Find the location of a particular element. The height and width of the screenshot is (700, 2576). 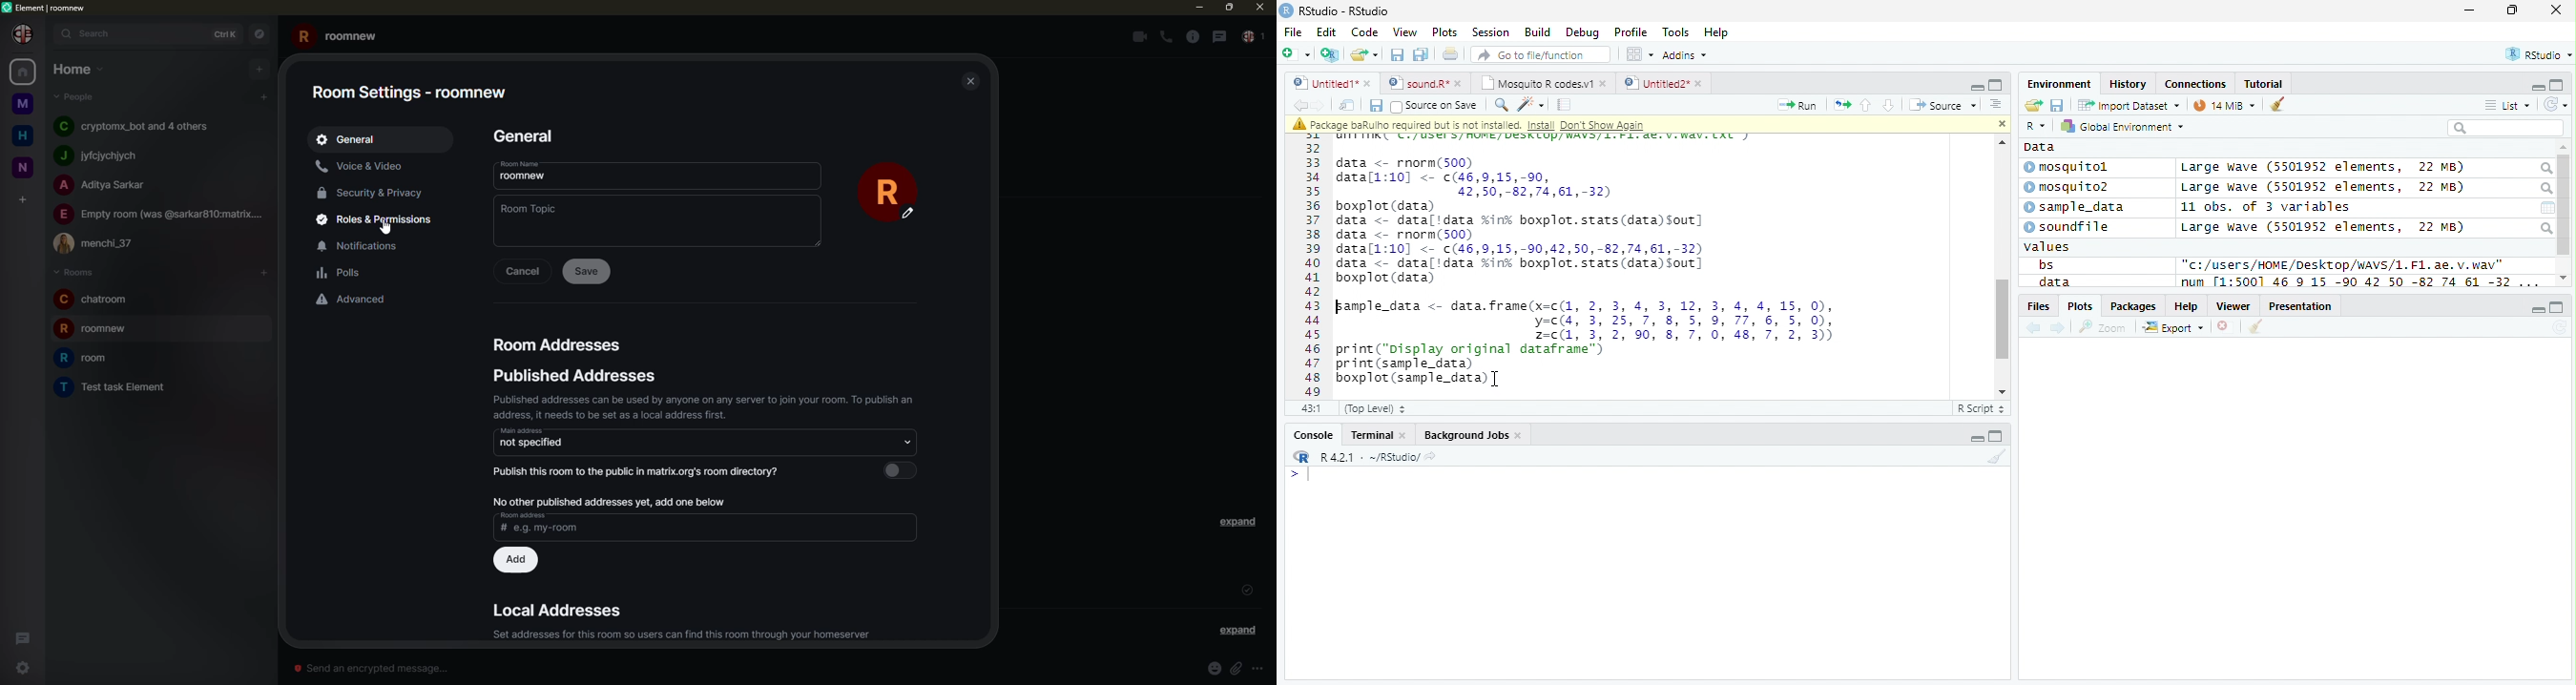

History is located at coordinates (2128, 84).